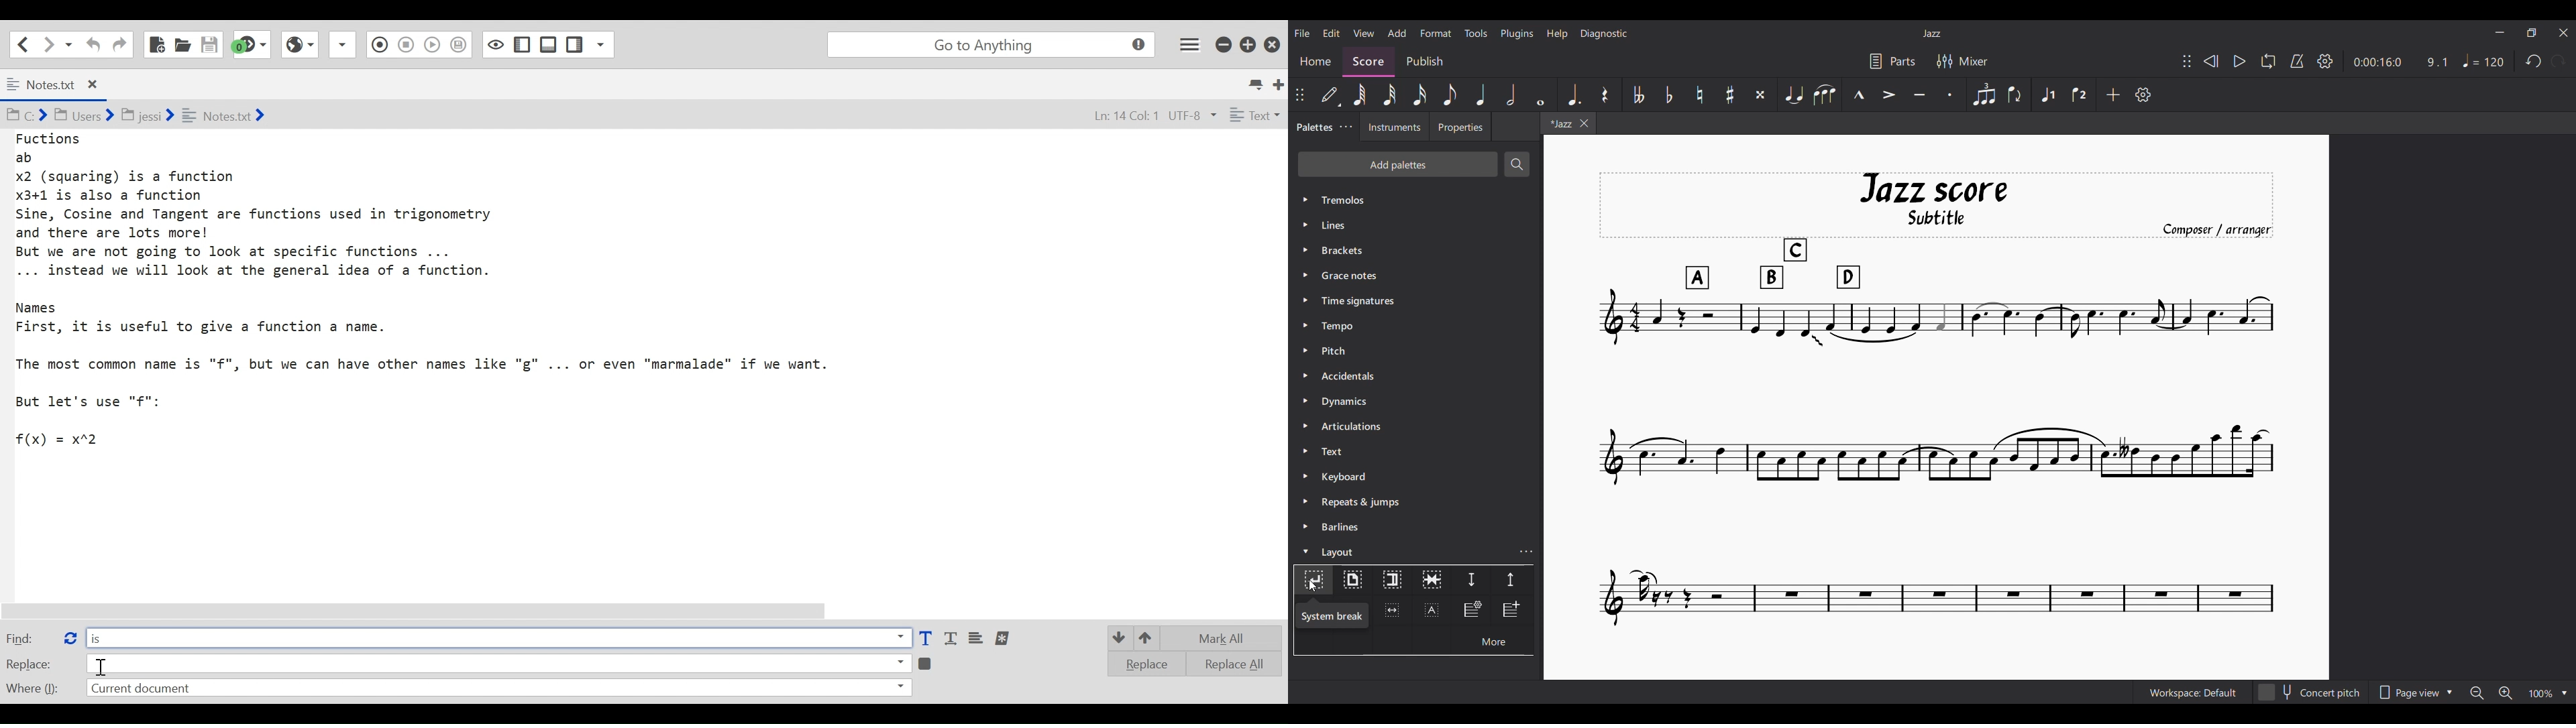 The image size is (2576, 728). What do you see at coordinates (2558, 60) in the screenshot?
I see `Redo` at bounding box center [2558, 60].